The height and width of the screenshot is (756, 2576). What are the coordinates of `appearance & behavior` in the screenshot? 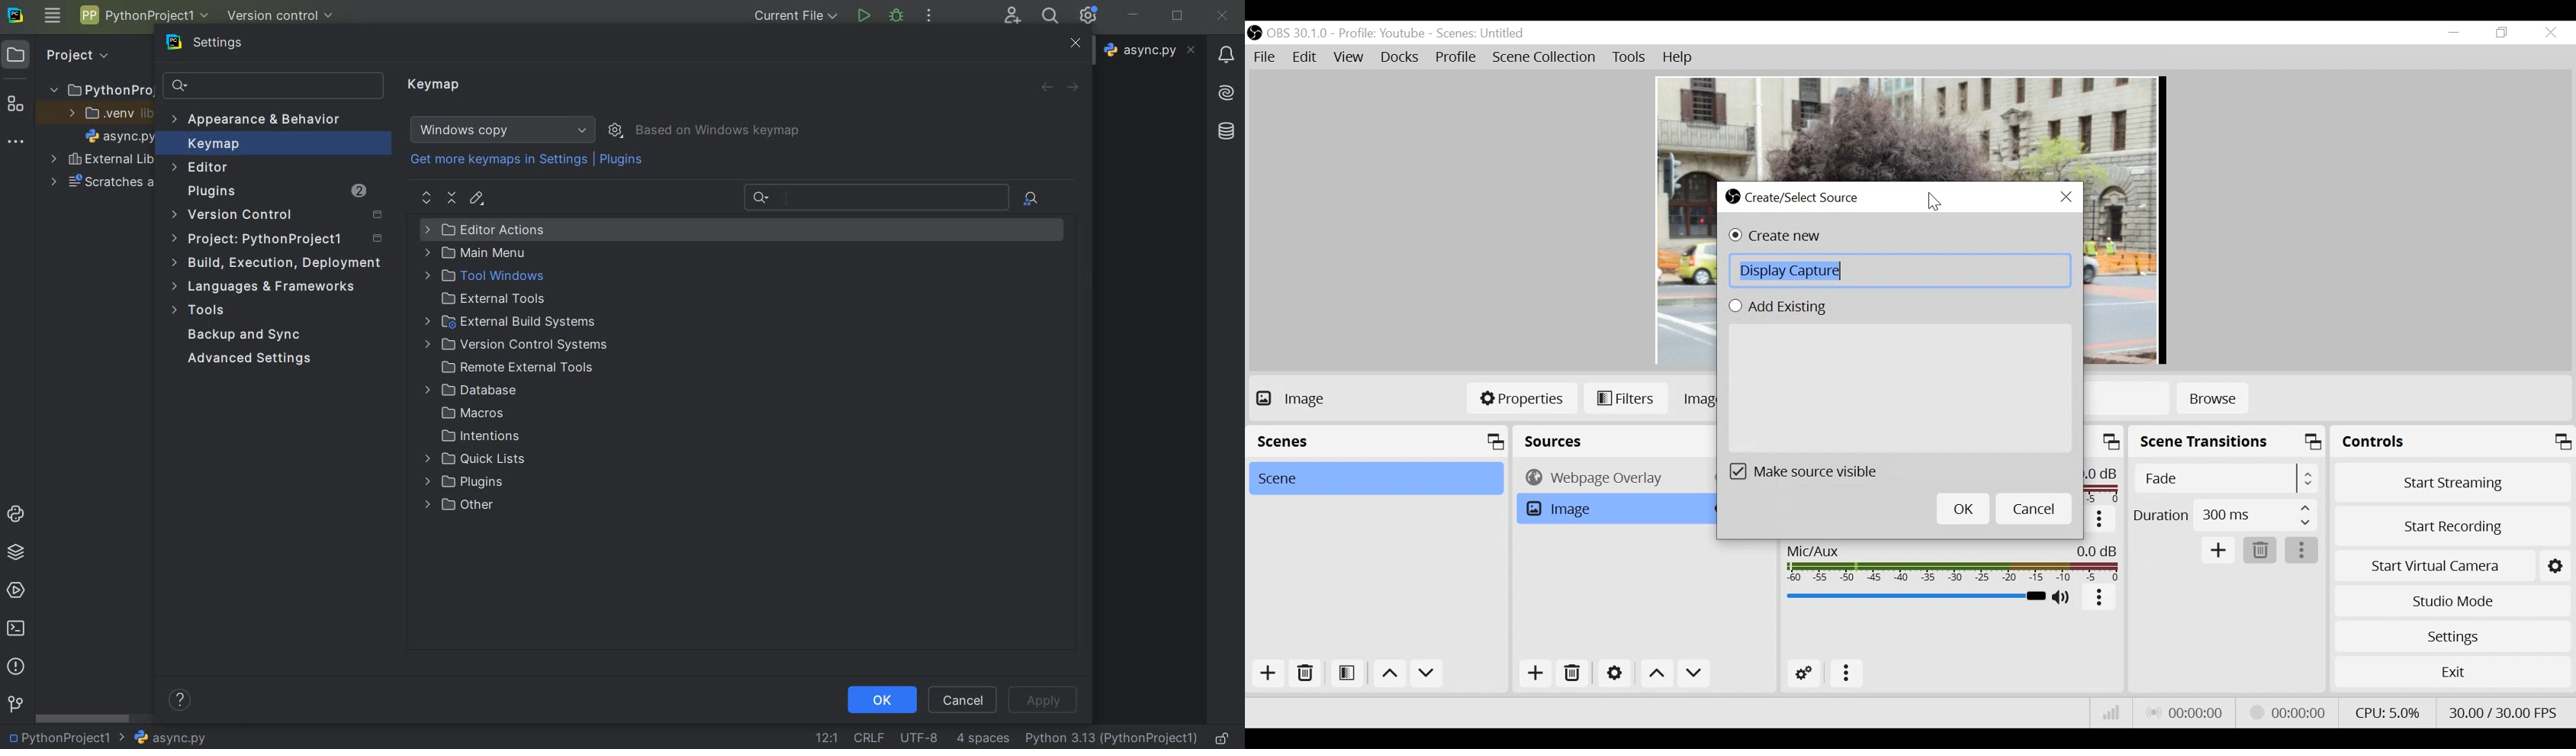 It's located at (263, 121).